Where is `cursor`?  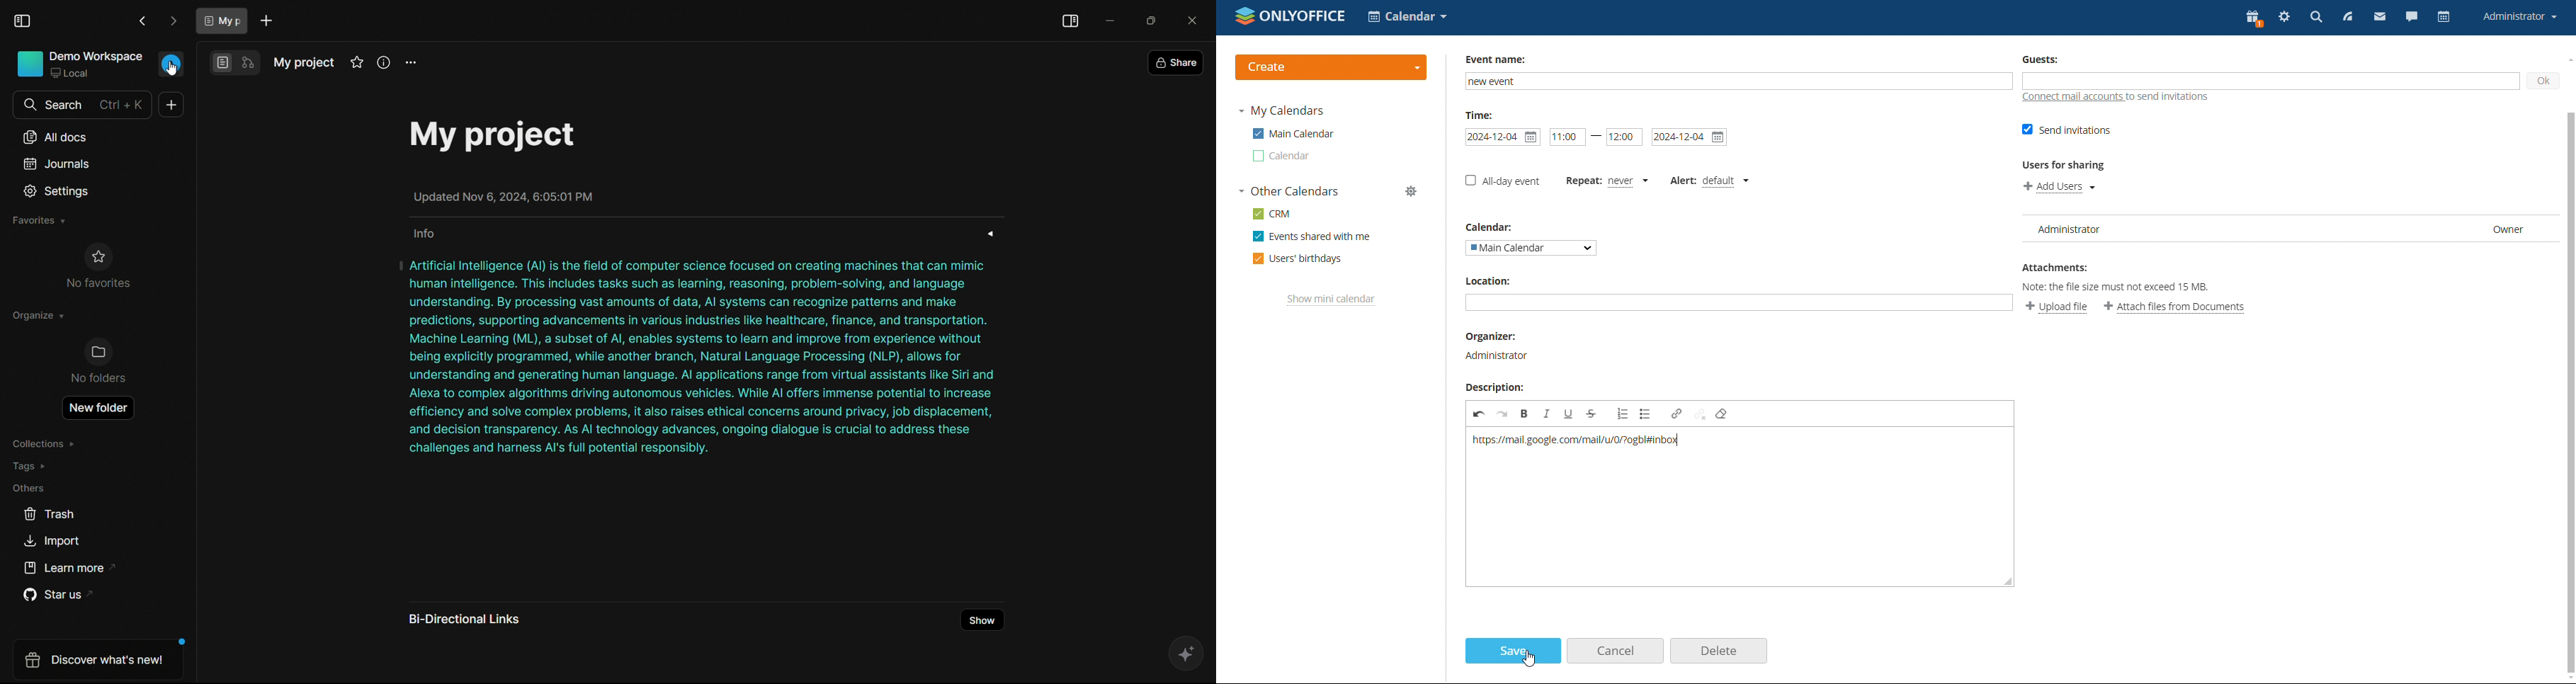 cursor is located at coordinates (1531, 660).